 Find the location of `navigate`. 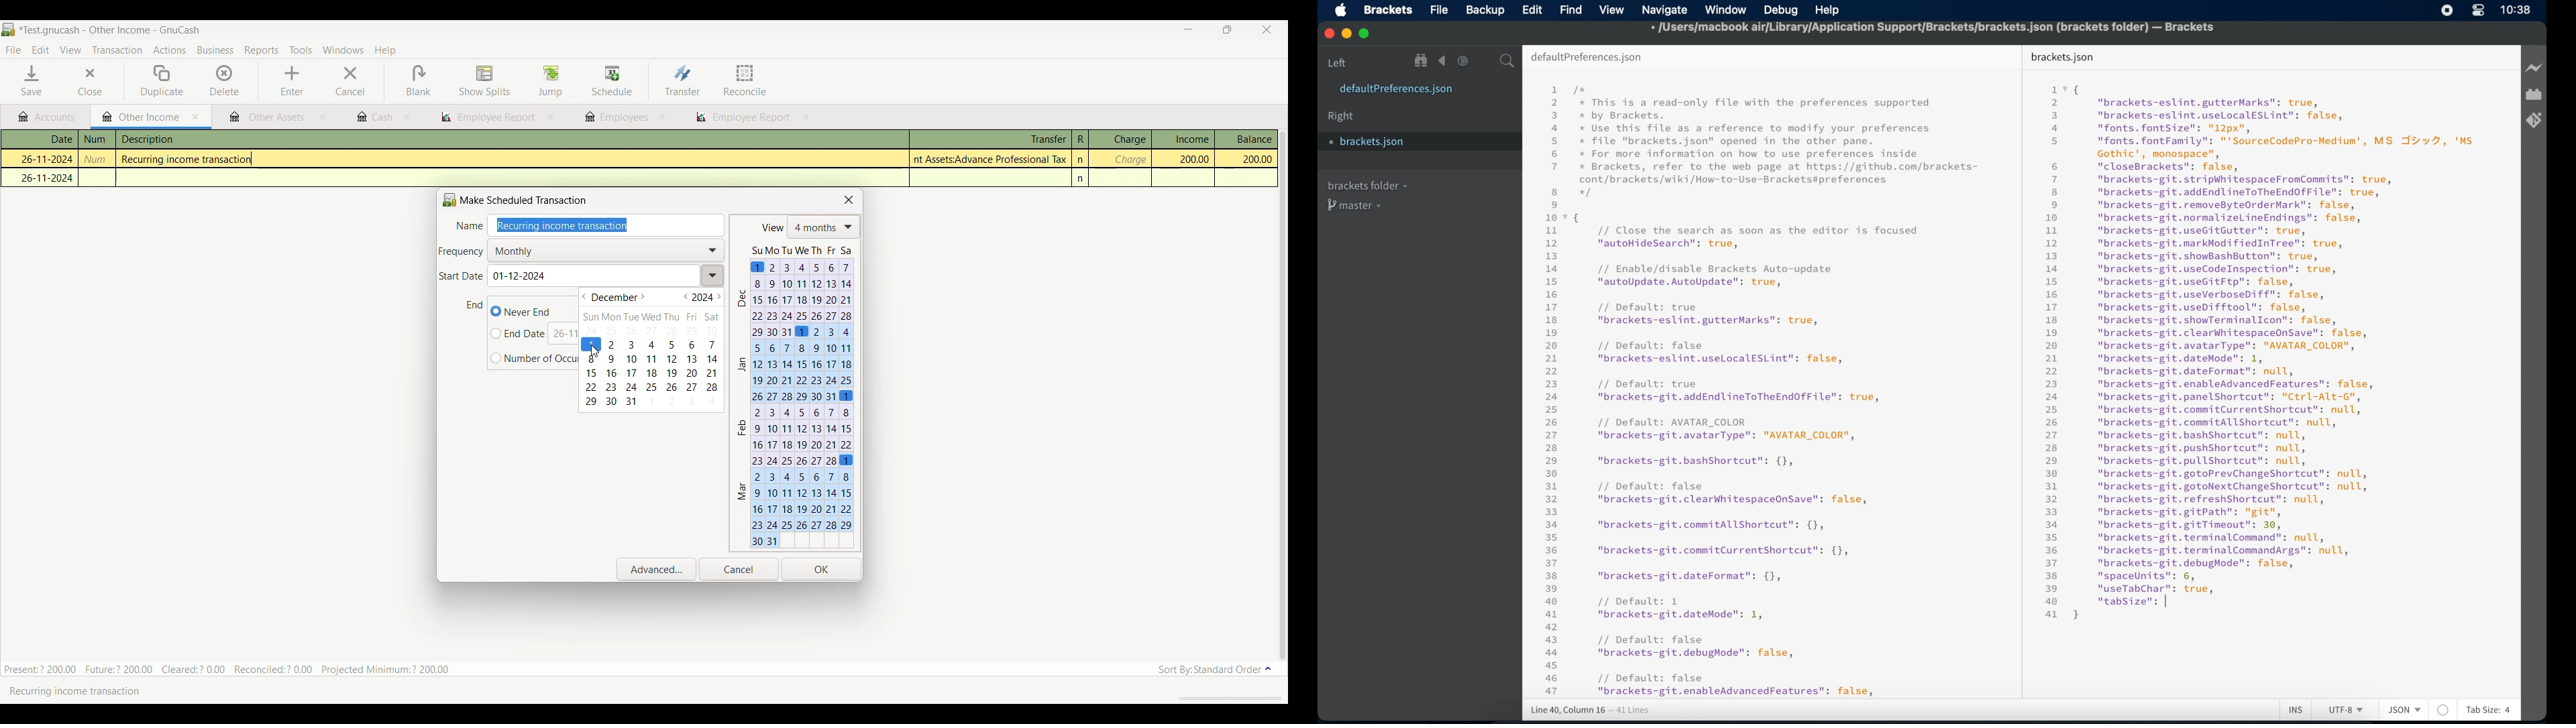

navigate is located at coordinates (1664, 11).